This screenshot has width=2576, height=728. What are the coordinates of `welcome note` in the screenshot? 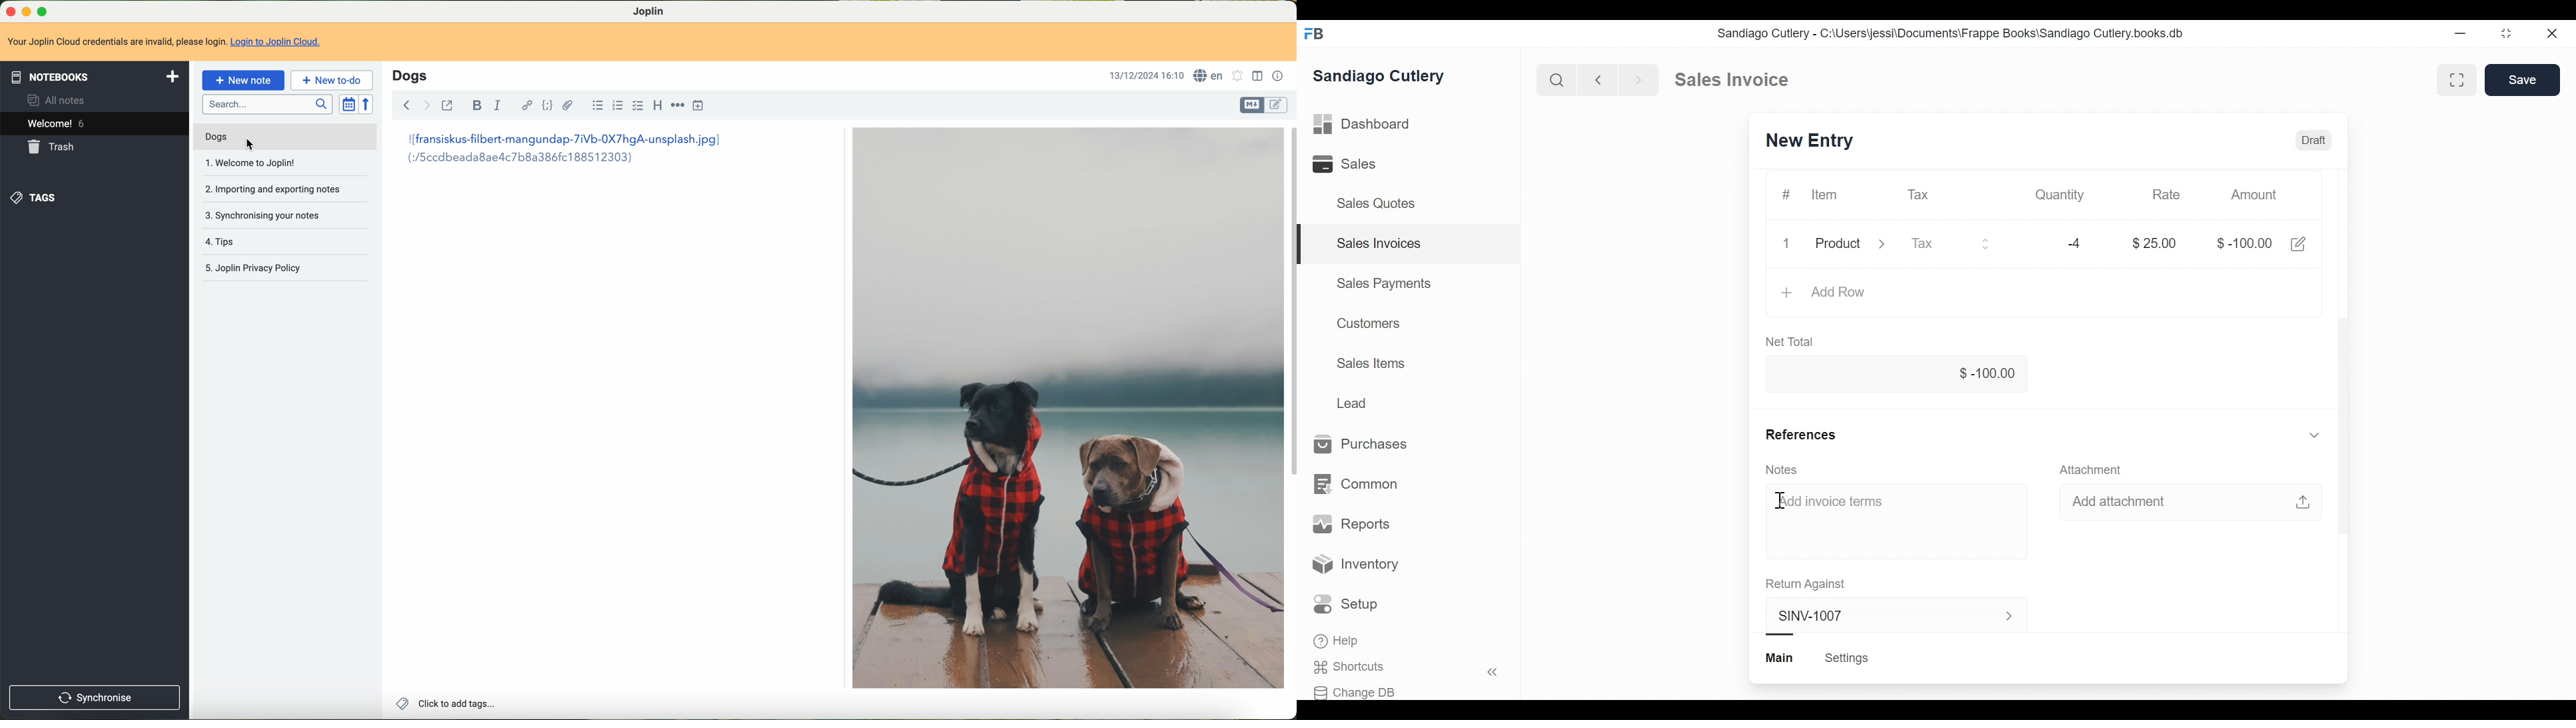 It's located at (250, 164).